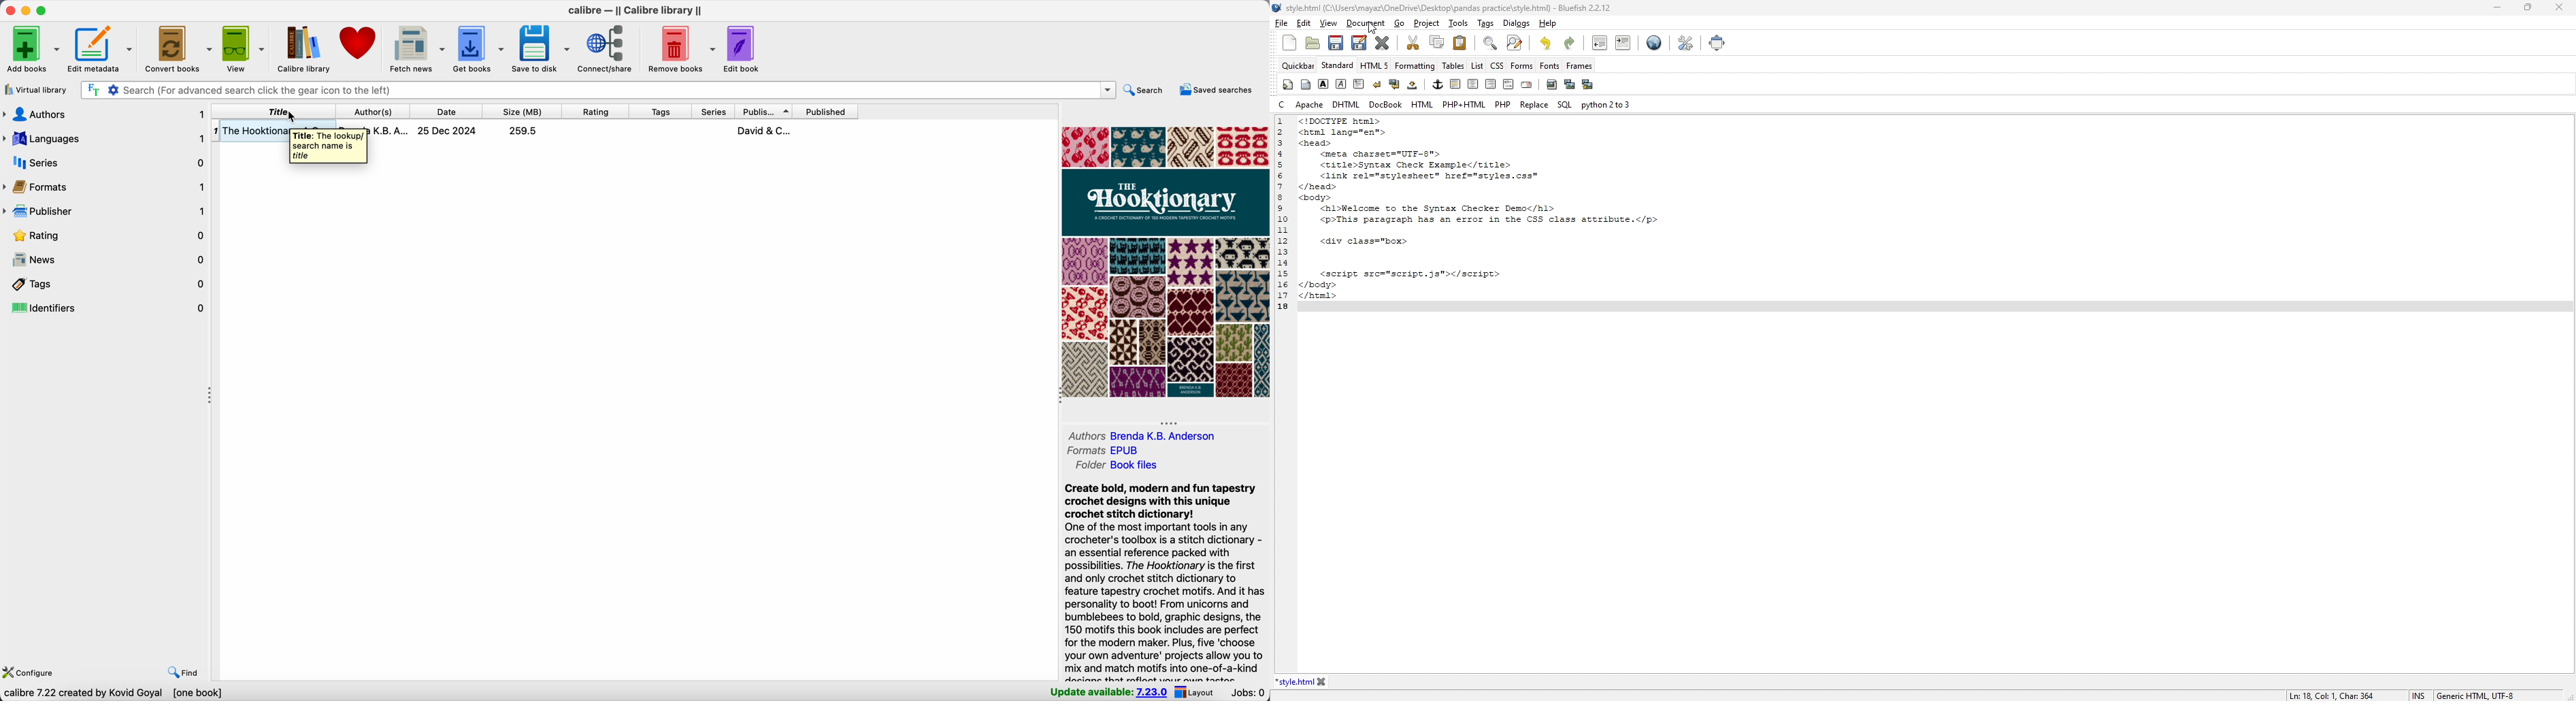  I want to click on quickstart, so click(1289, 85).